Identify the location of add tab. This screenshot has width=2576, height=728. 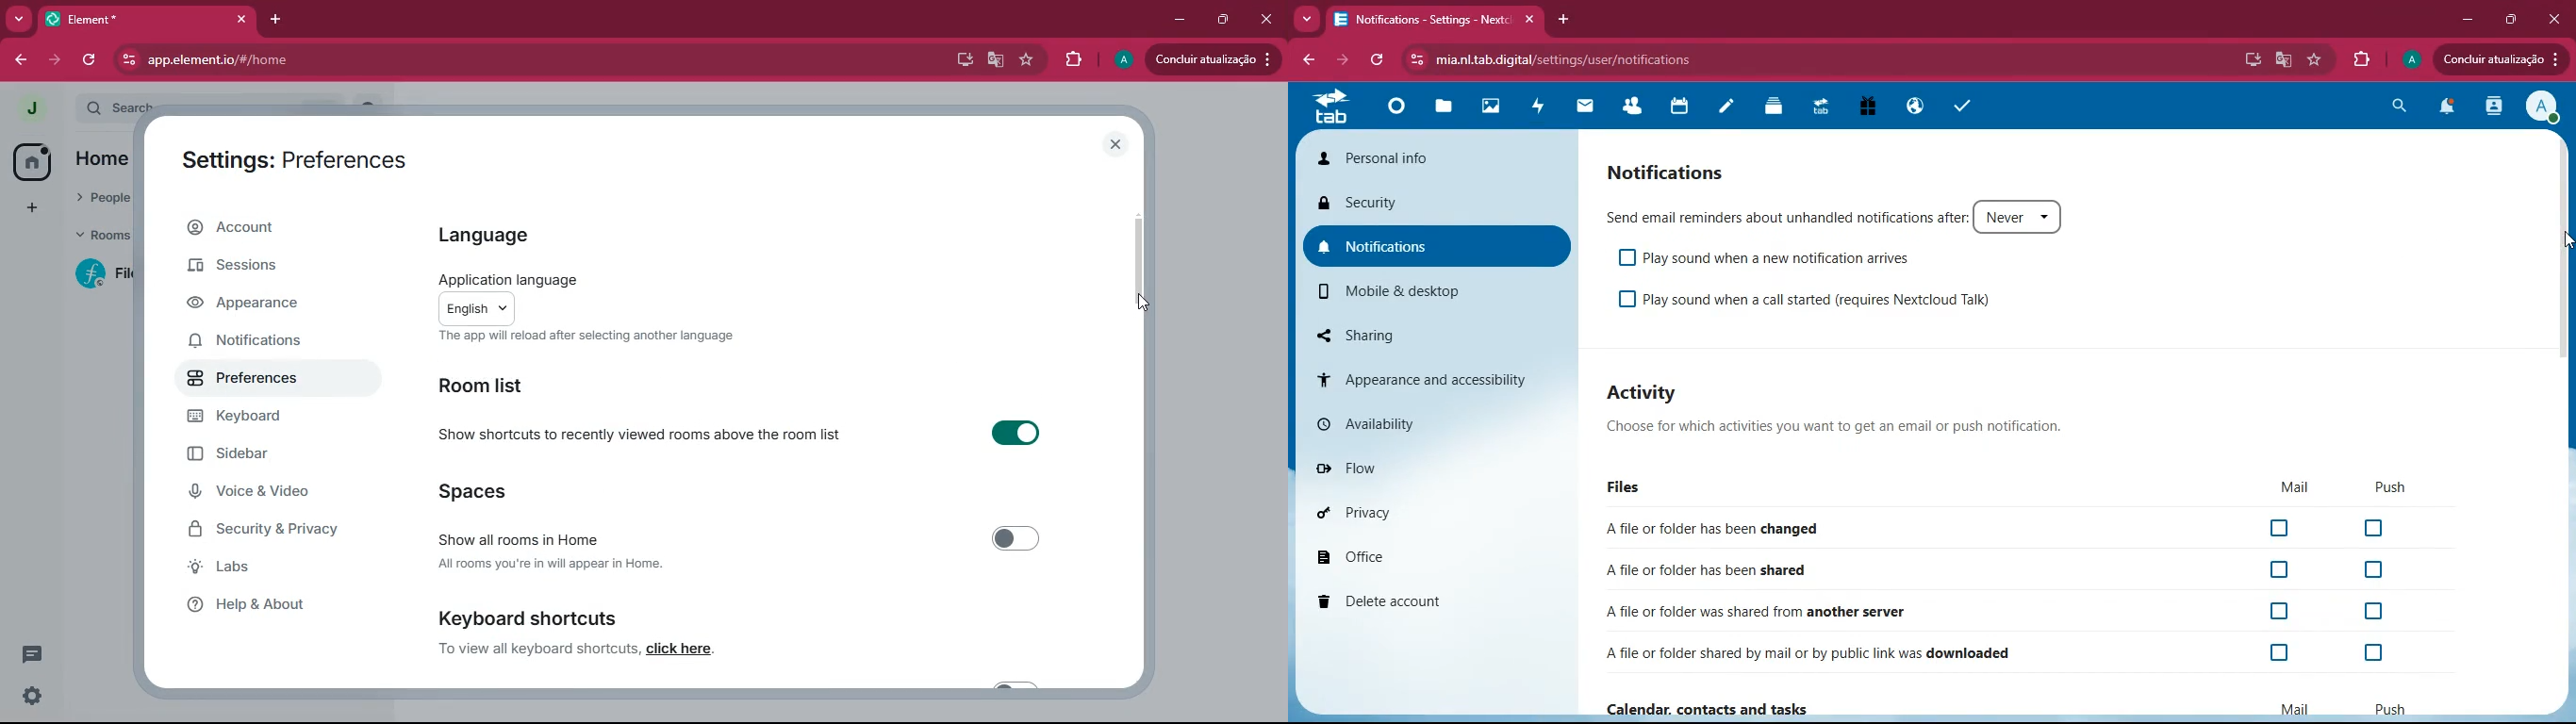
(272, 19).